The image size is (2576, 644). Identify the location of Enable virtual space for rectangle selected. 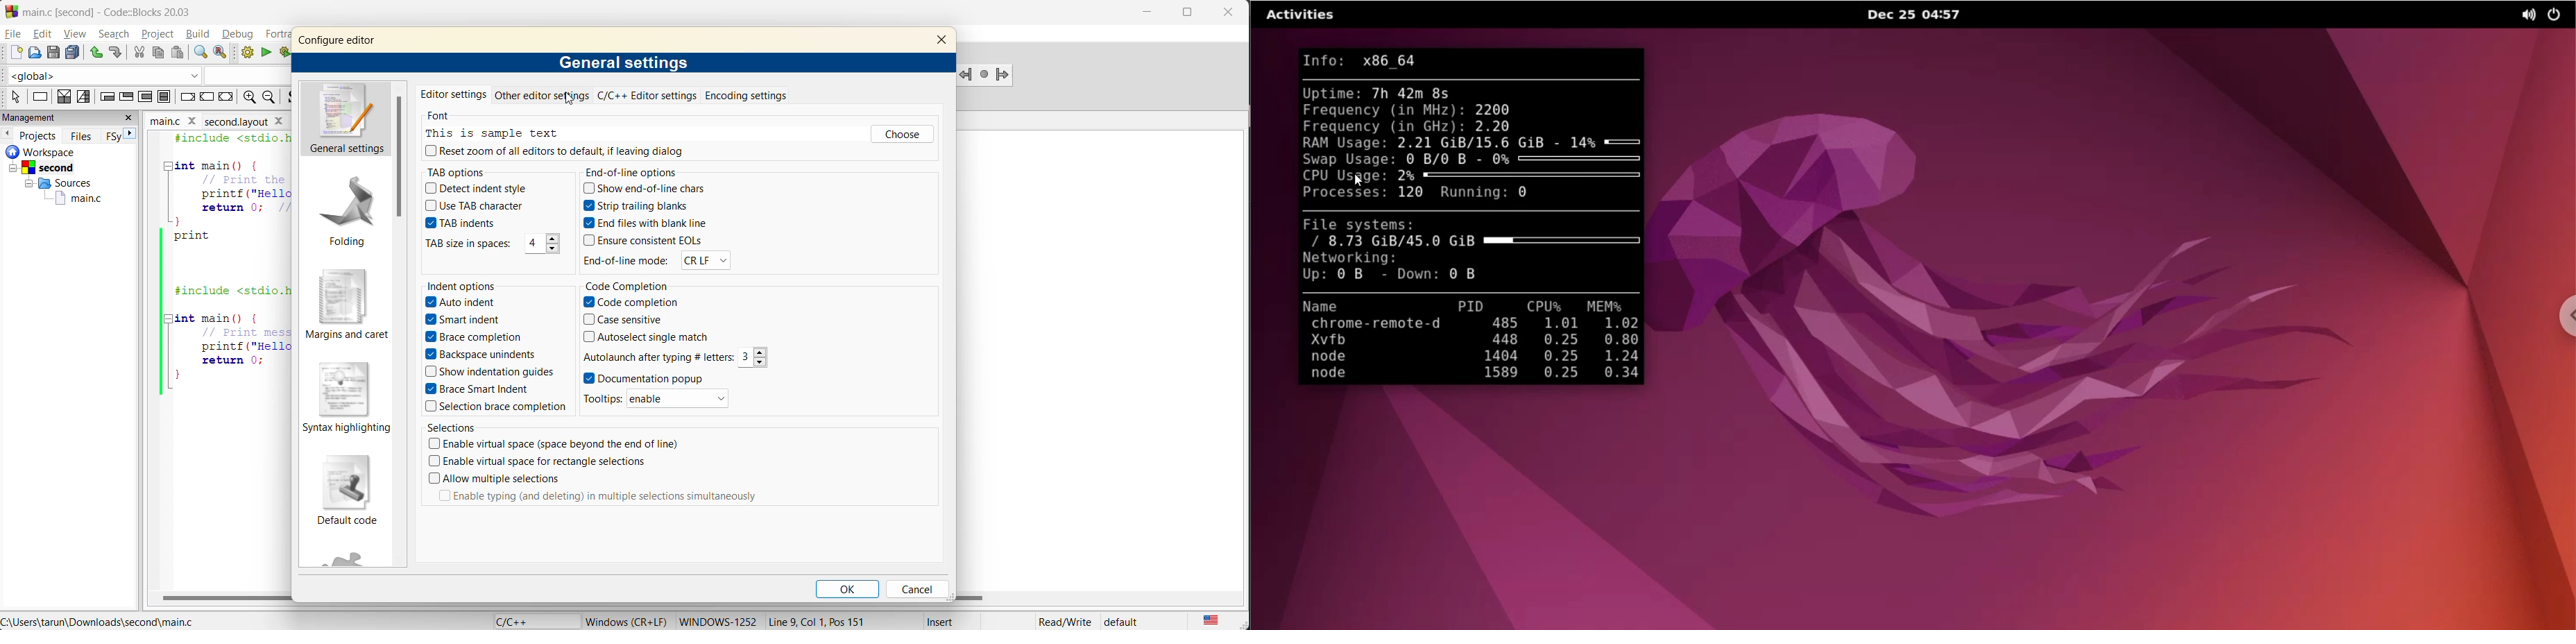
(549, 461).